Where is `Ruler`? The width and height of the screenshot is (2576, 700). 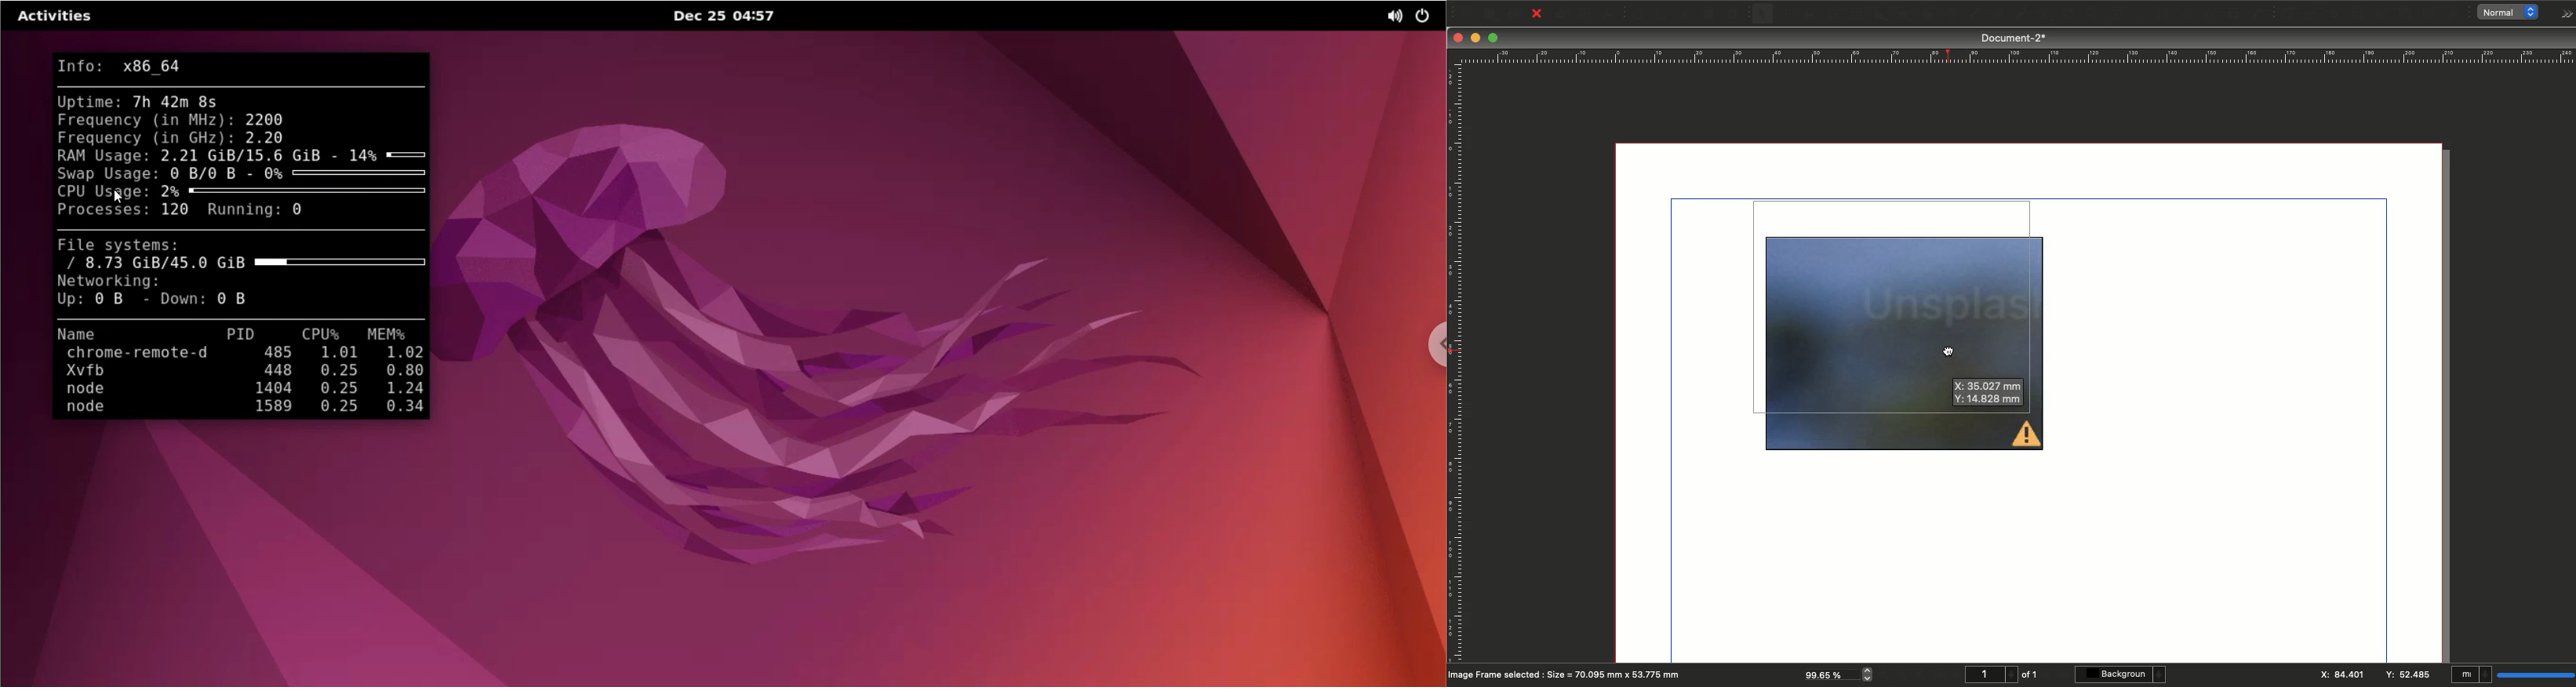
Ruler is located at coordinates (2015, 56).